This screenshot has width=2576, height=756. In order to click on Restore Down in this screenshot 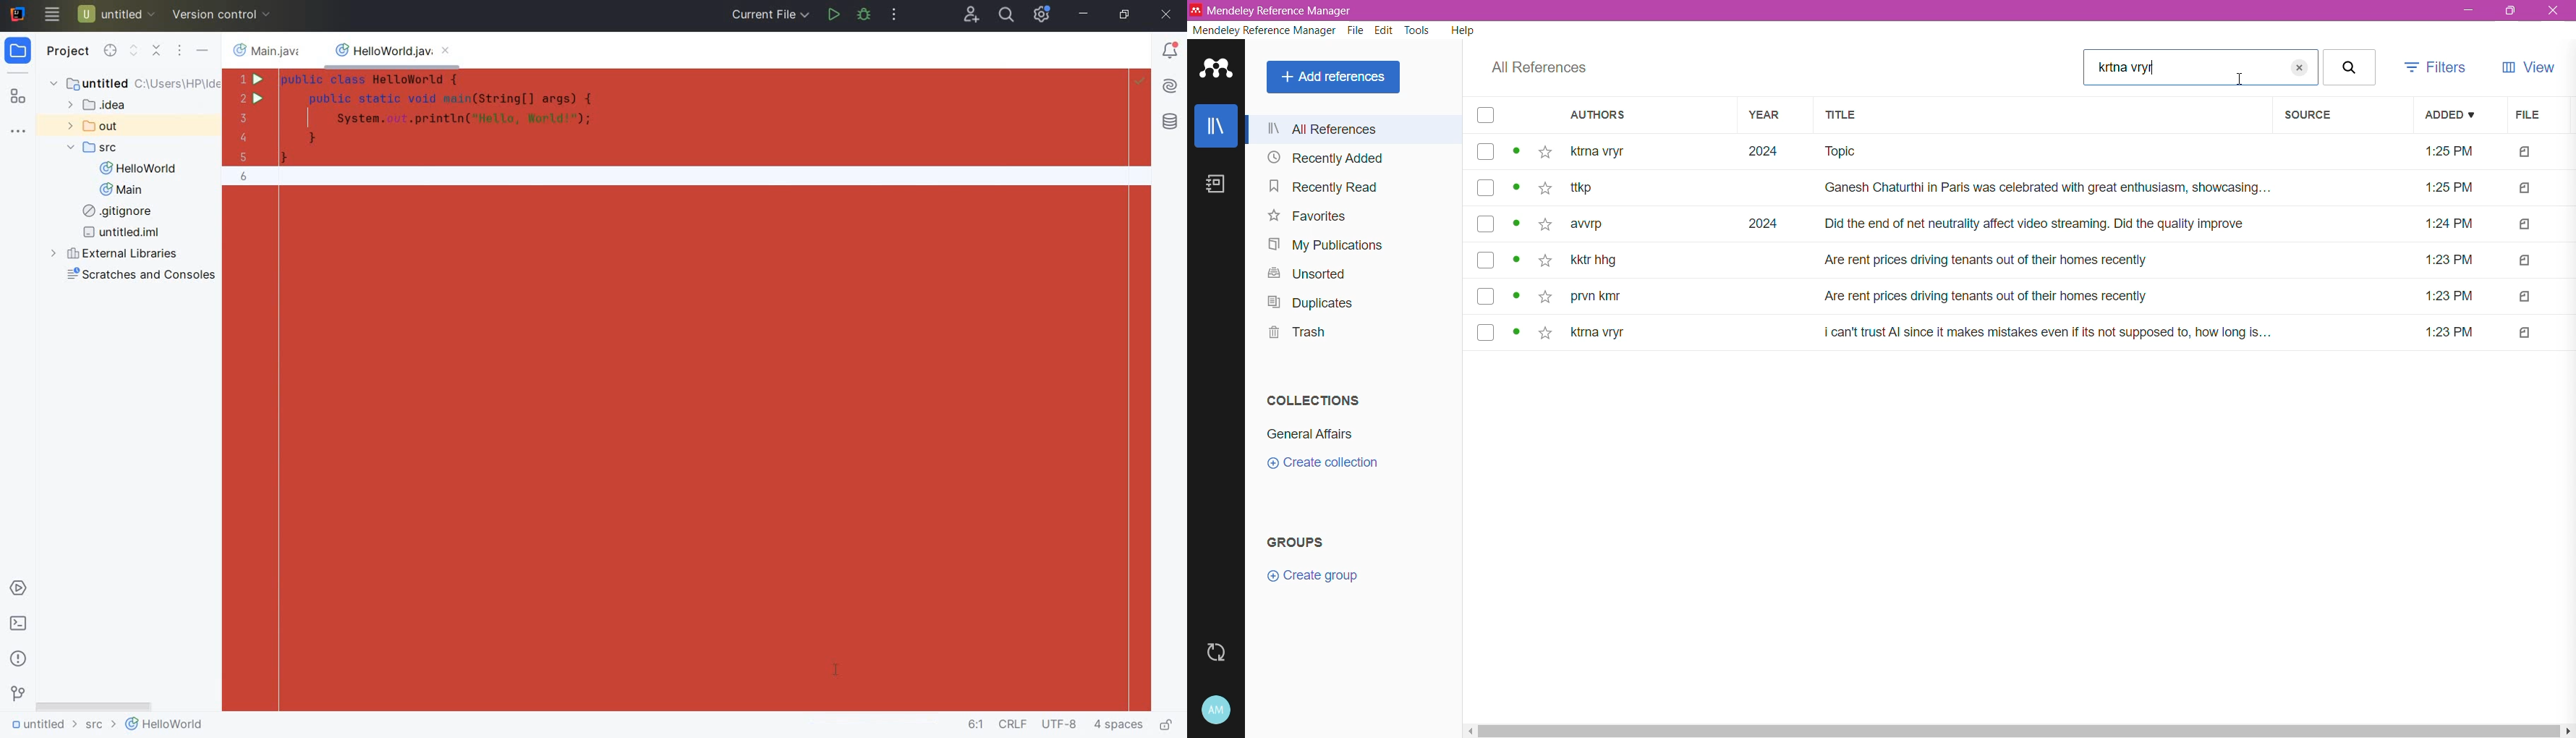, I will do `click(2512, 12)`.